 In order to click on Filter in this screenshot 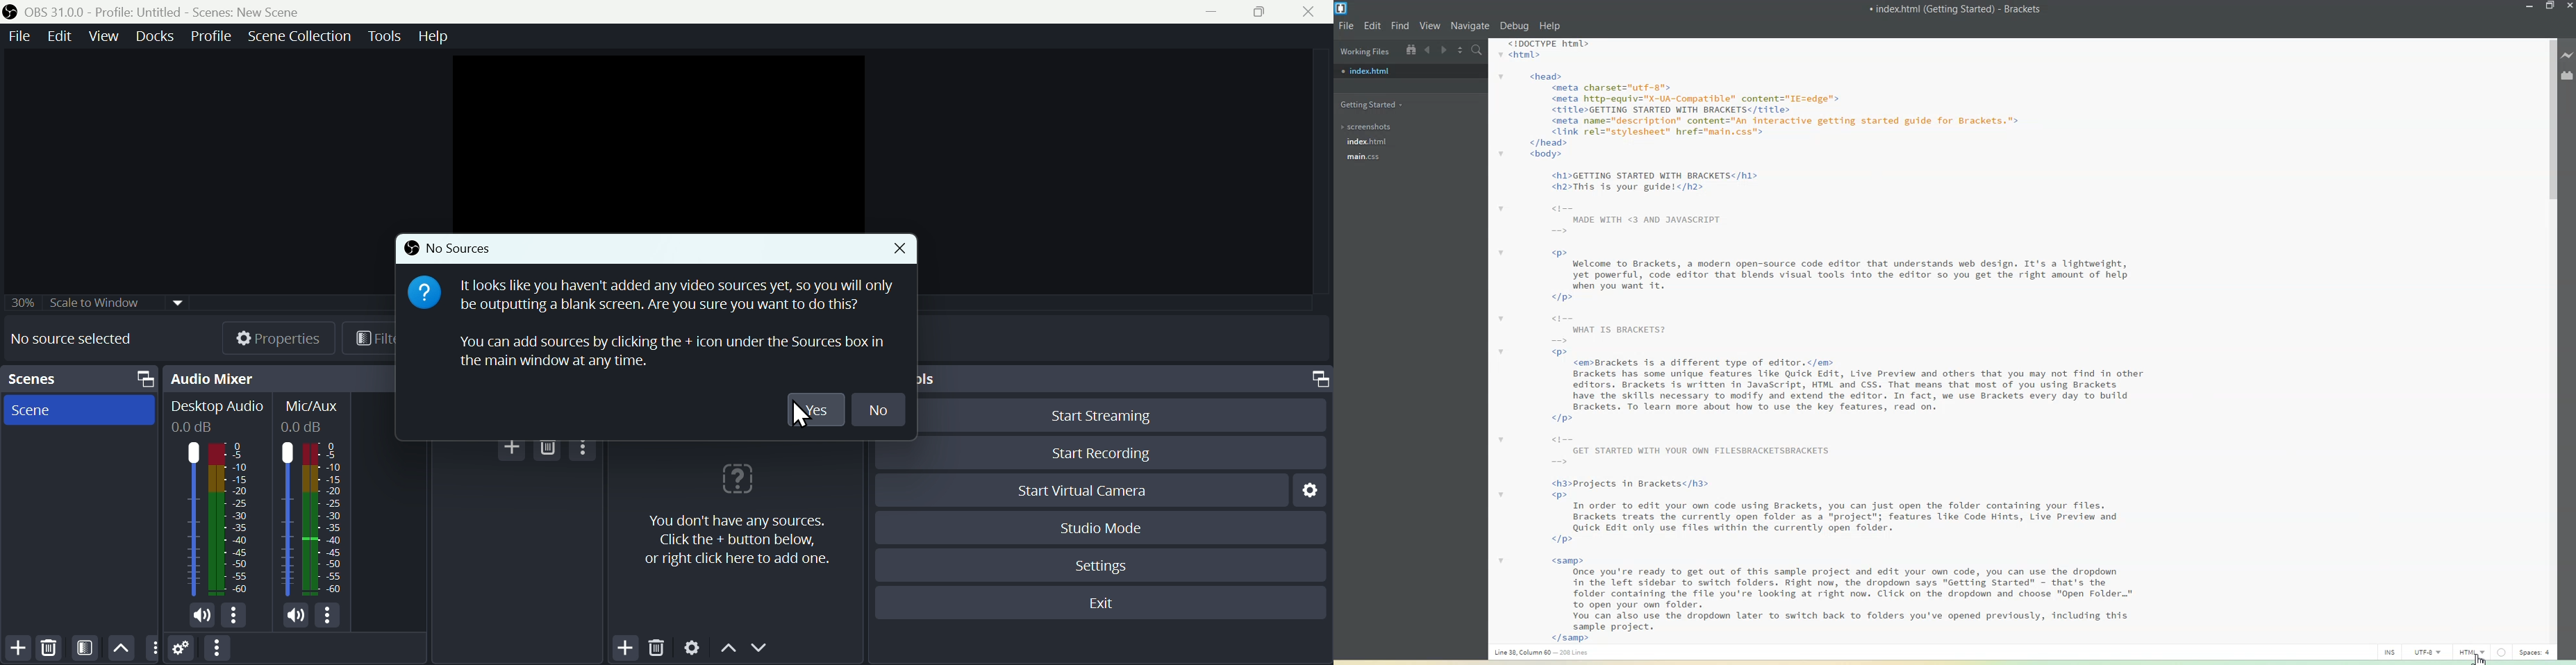, I will do `click(84, 646)`.